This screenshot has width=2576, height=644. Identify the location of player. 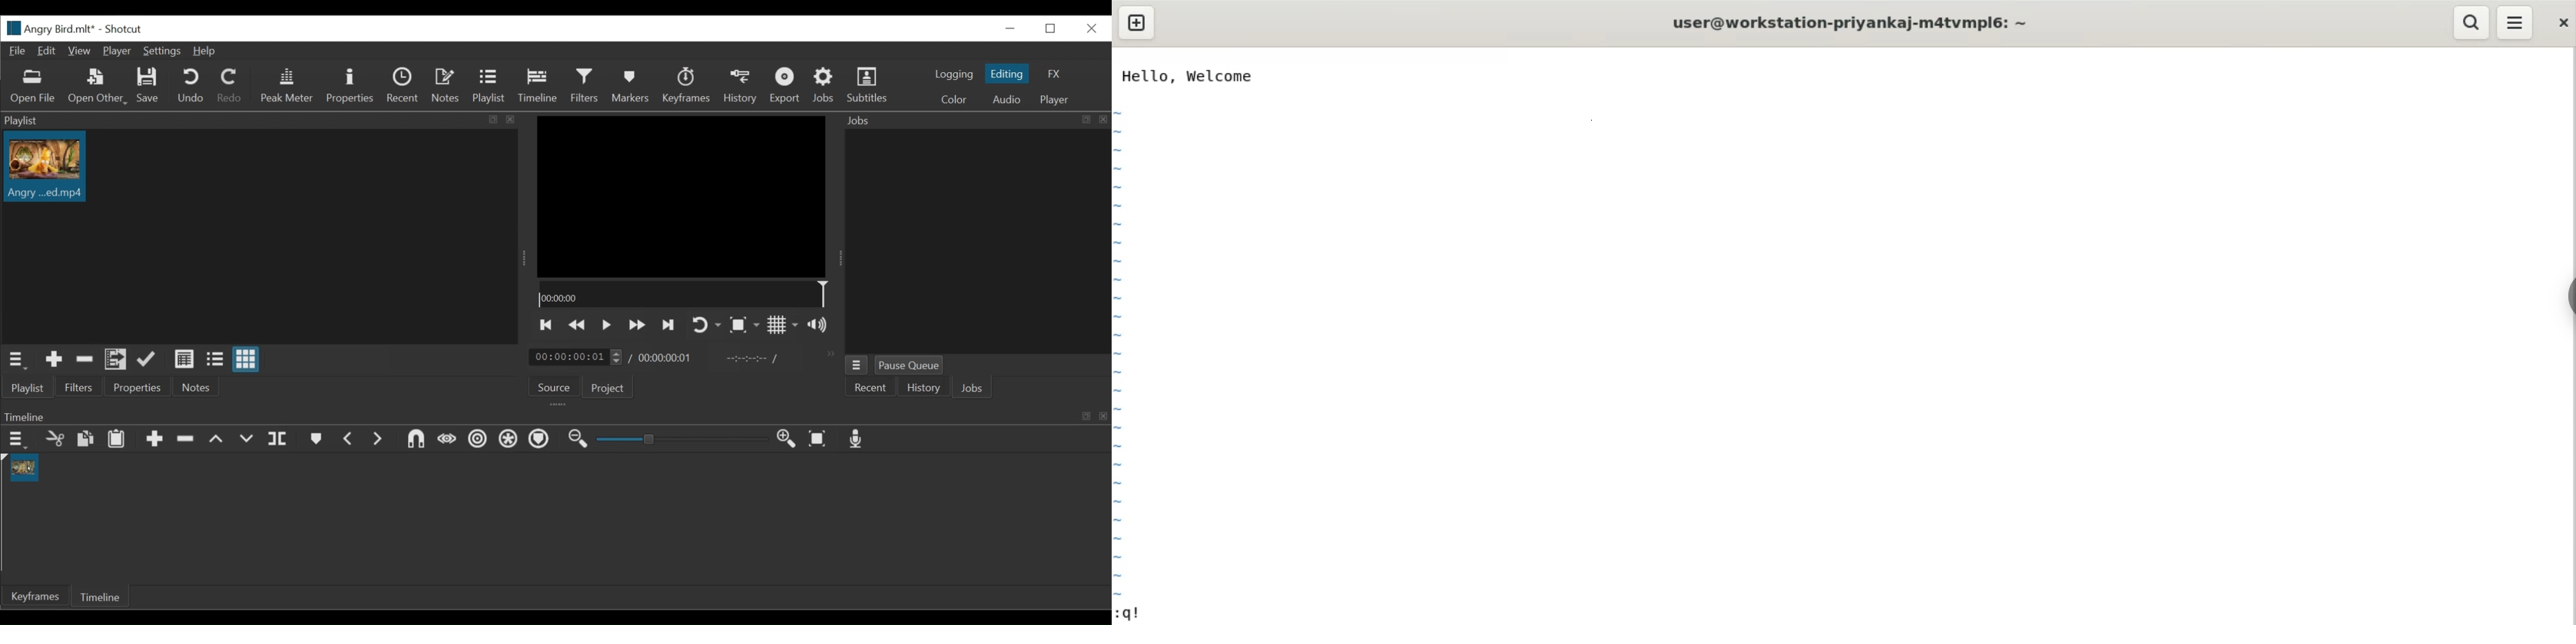
(1054, 100).